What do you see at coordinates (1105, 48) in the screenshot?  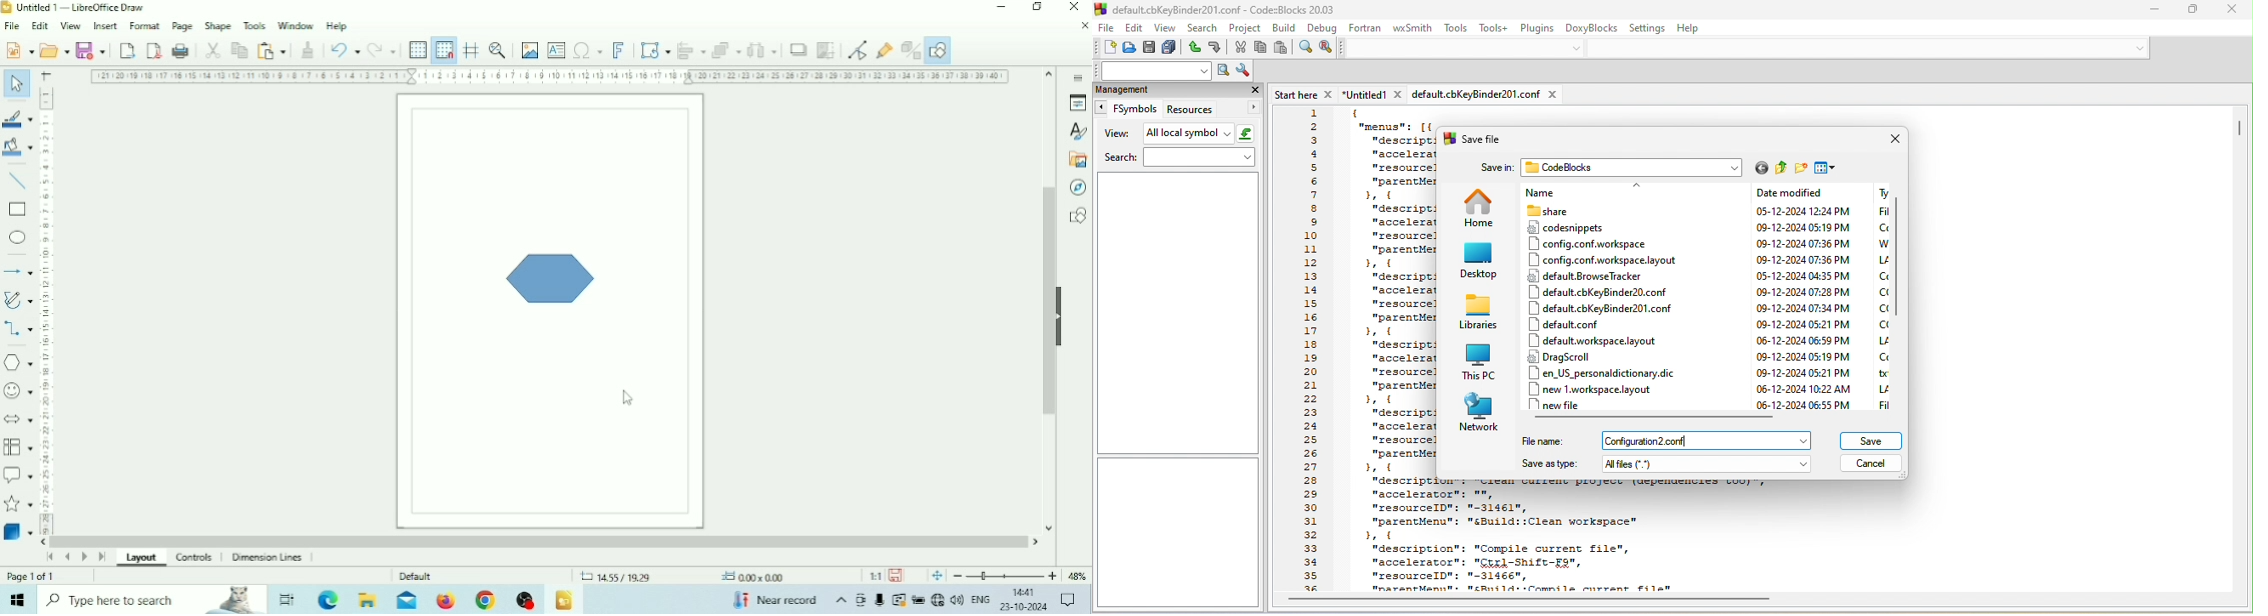 I see `new` at bounding box center [1105, 48].